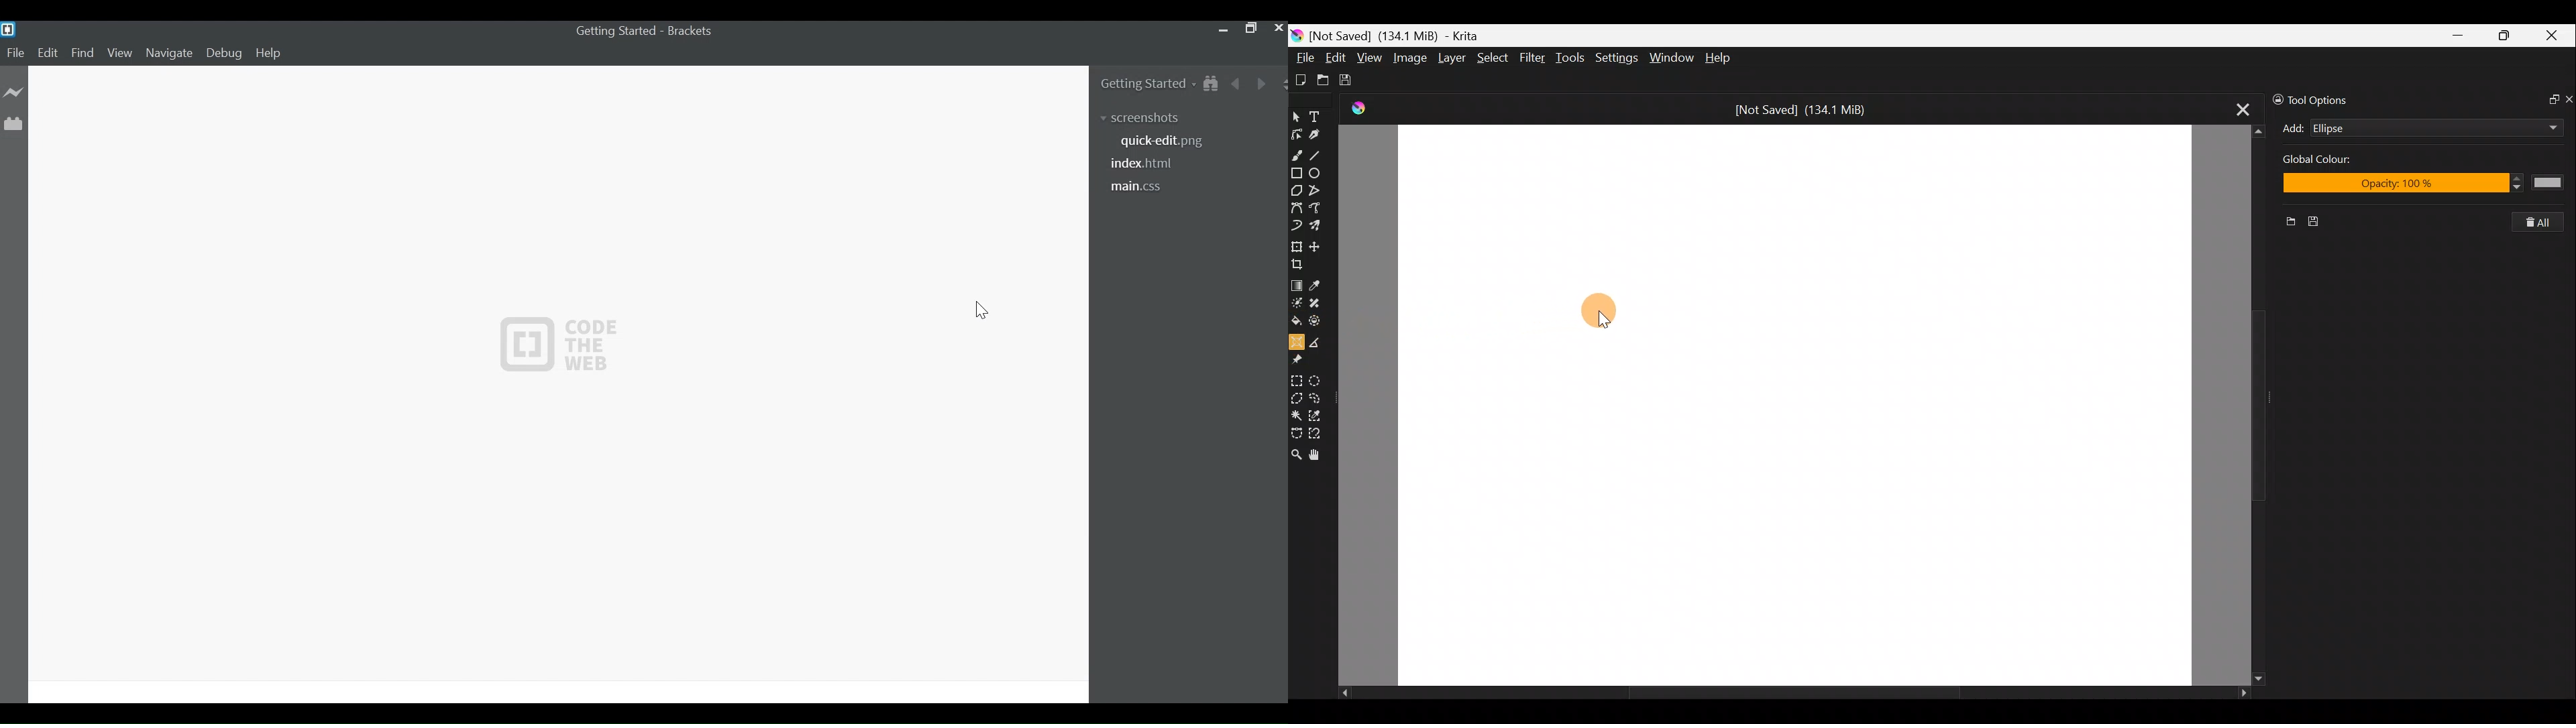 Image resolution: width=2576 pixels, height=728 pixels. I want to click on Delete all, so click(2545, 223).